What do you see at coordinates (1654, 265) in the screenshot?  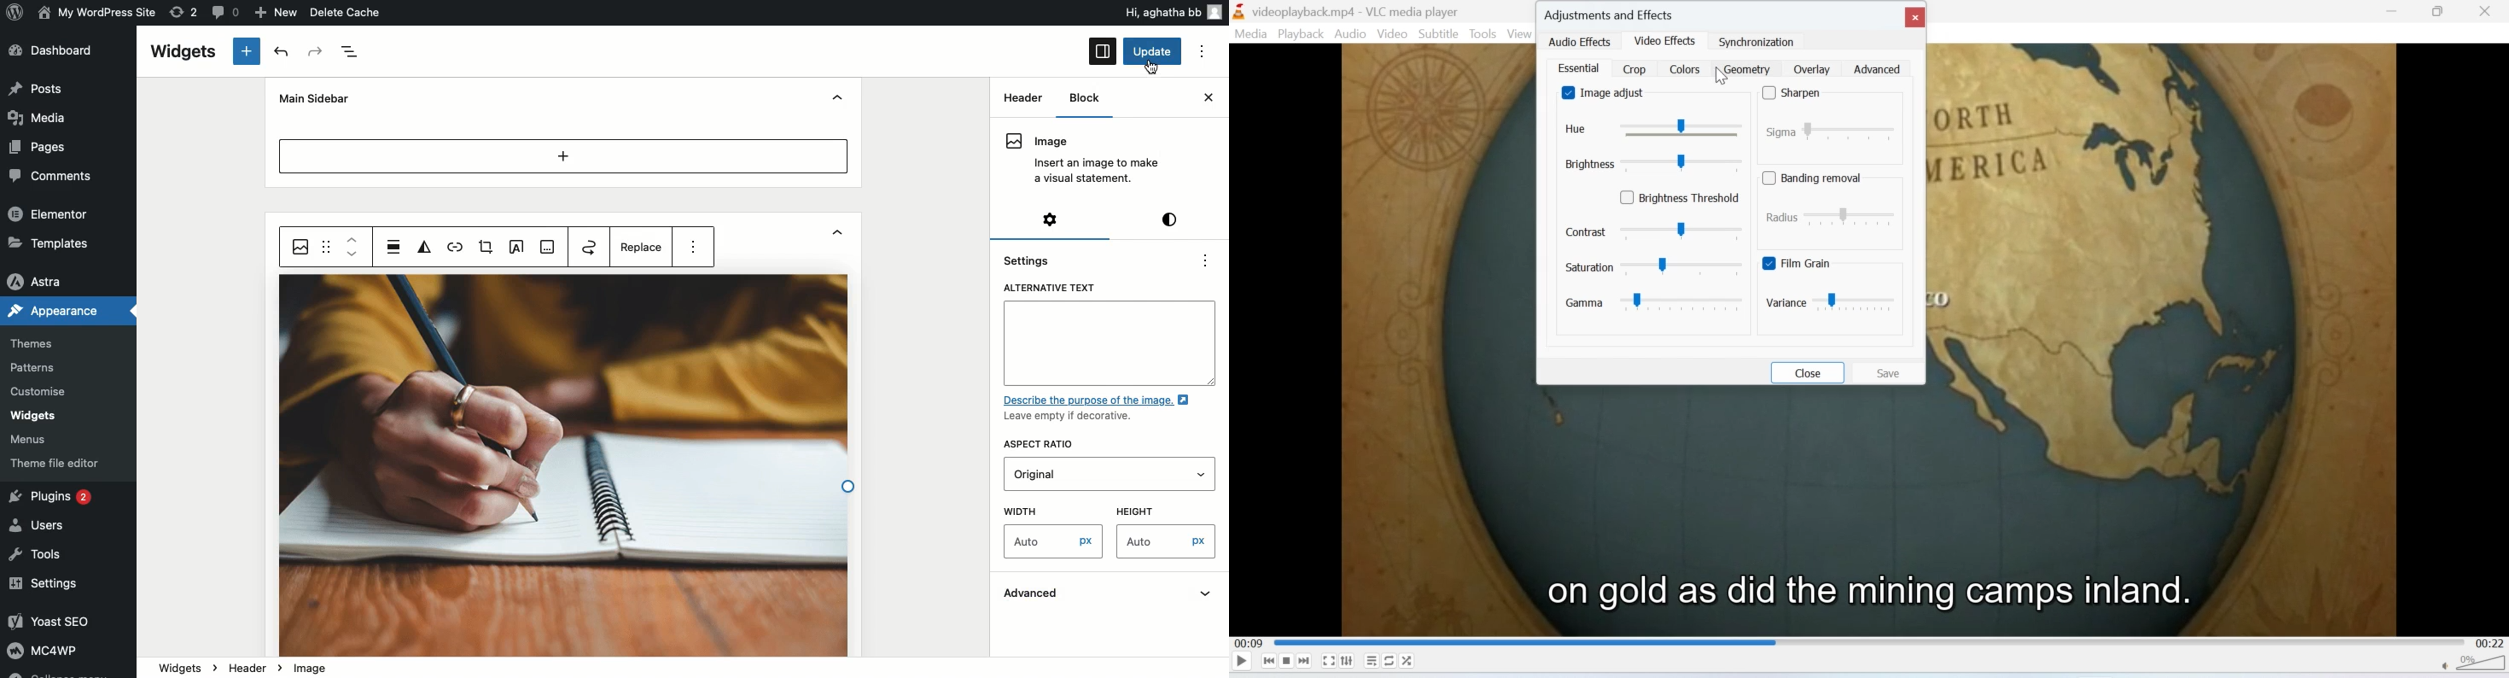 I see `saturation` at bounding box center [1654, 265].